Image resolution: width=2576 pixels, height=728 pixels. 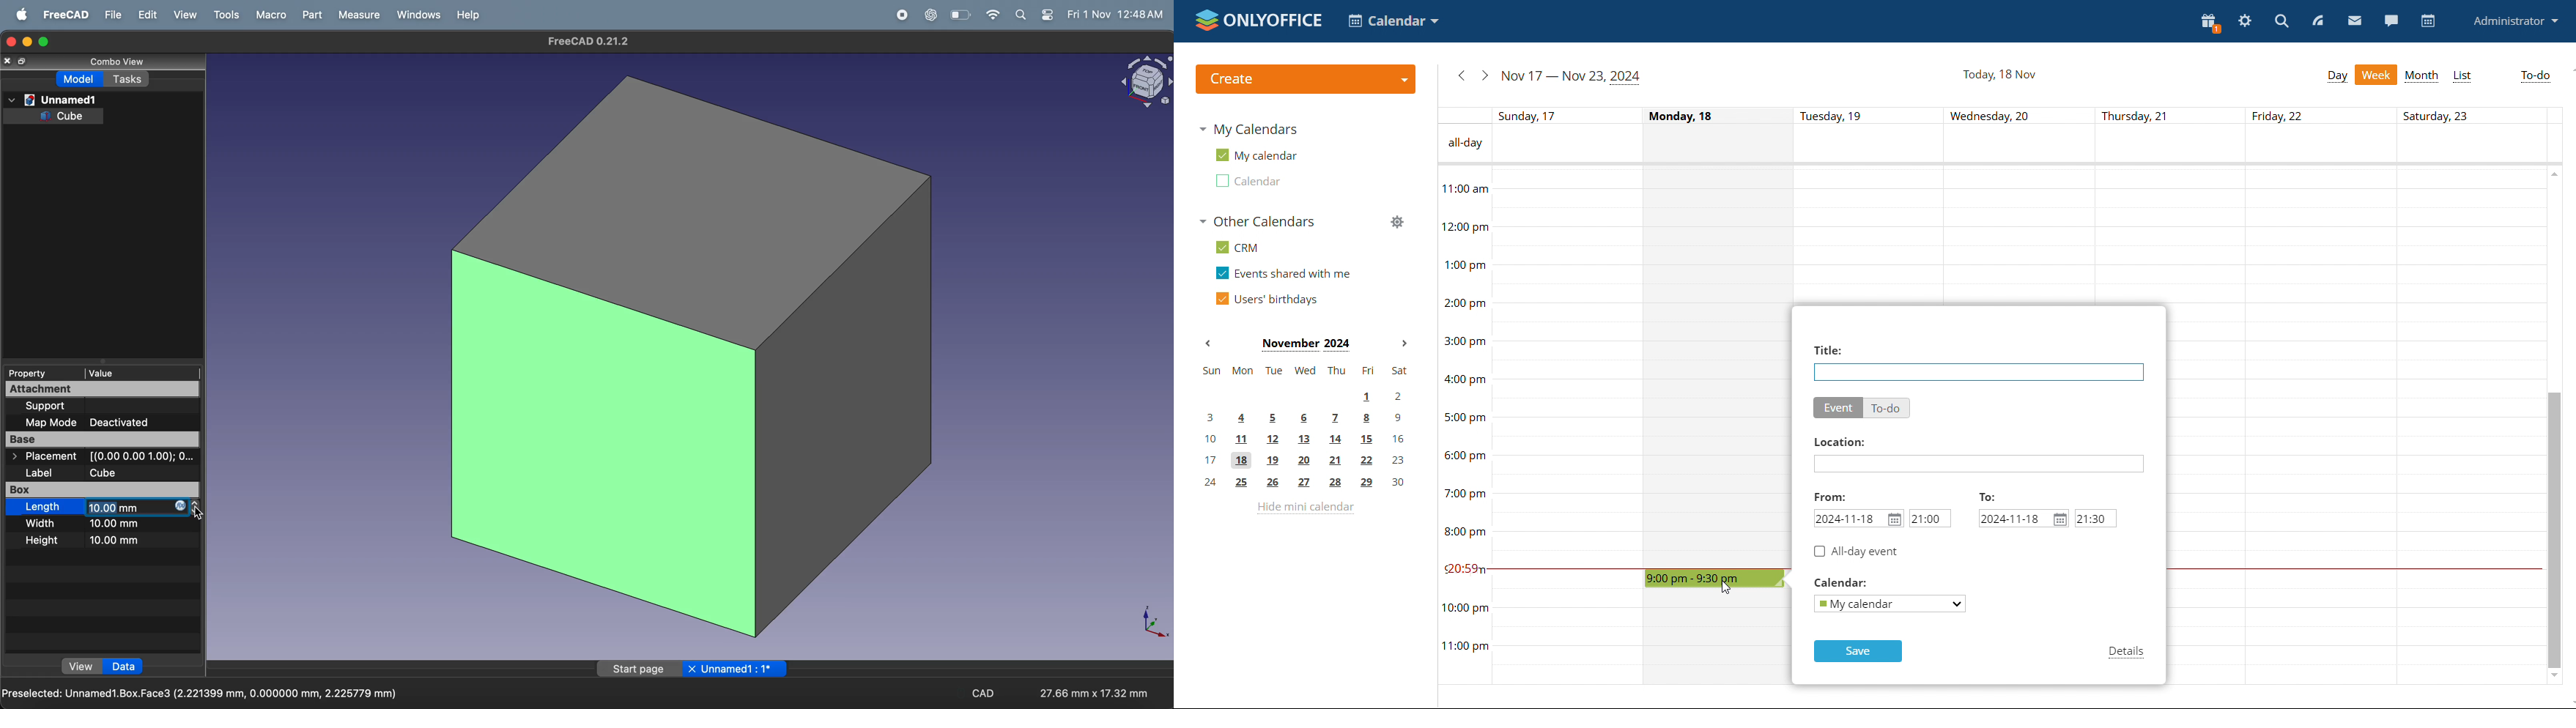 I want to click on profile, so click(x=2517, y=21).